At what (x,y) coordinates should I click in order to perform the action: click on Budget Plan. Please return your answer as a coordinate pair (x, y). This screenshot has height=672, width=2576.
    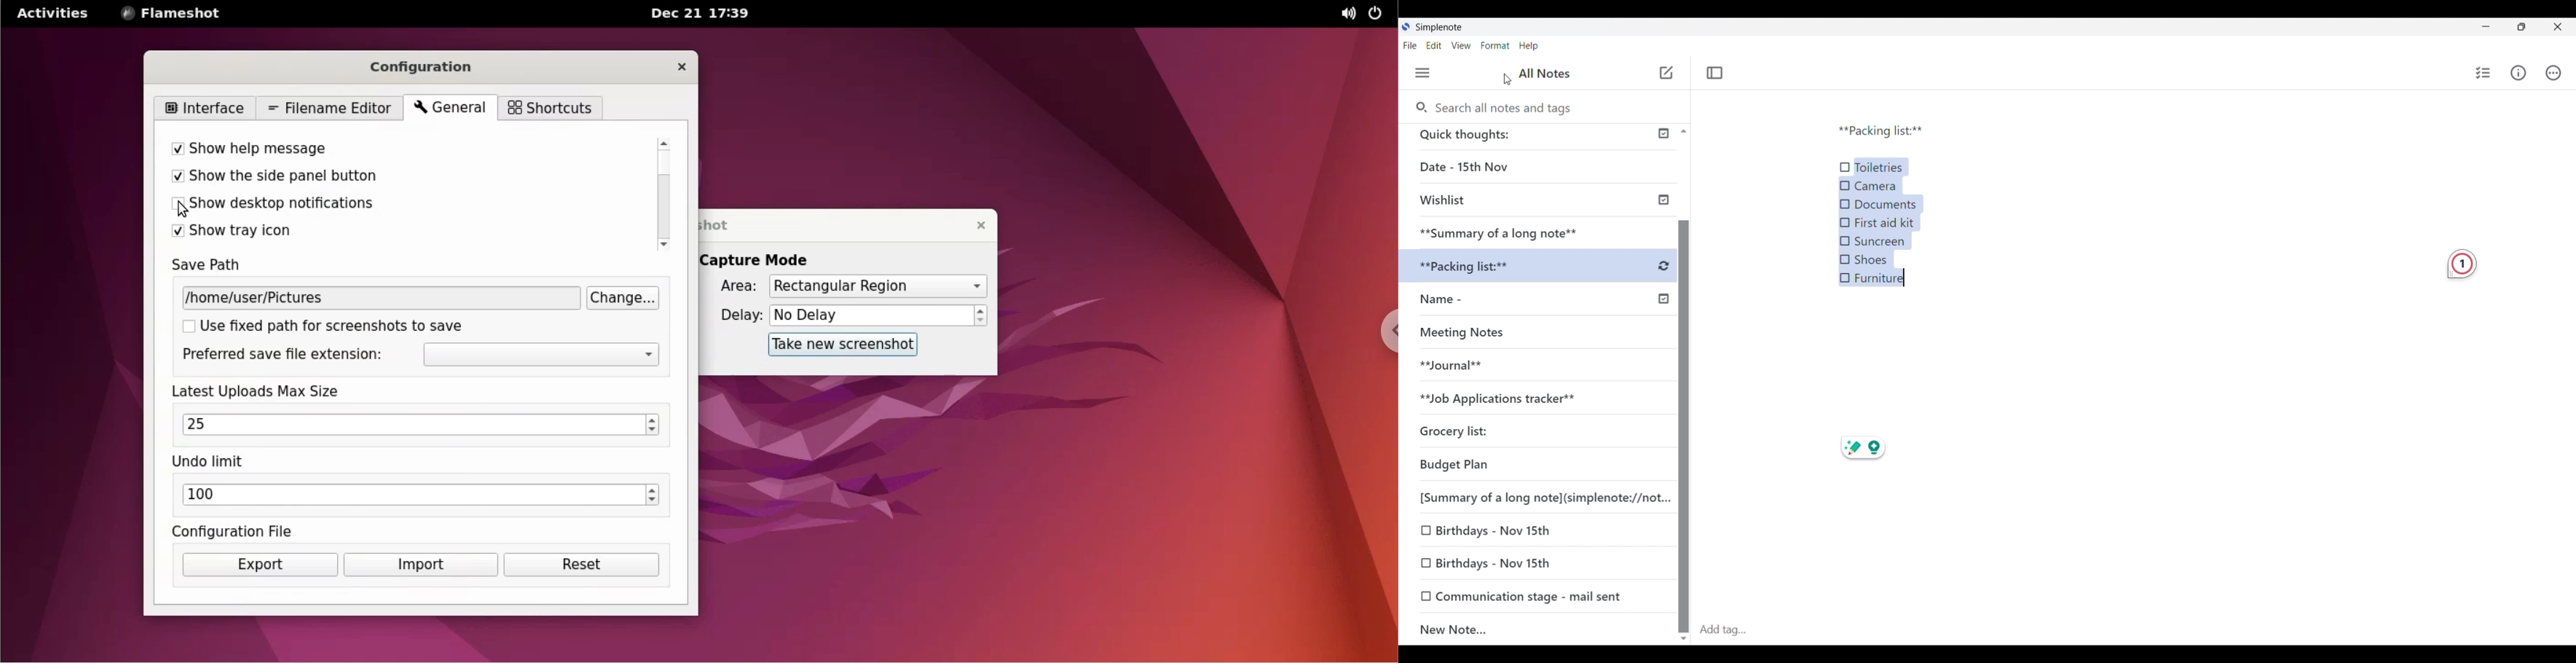
    Looking at the image, I should click on (1491, 465).